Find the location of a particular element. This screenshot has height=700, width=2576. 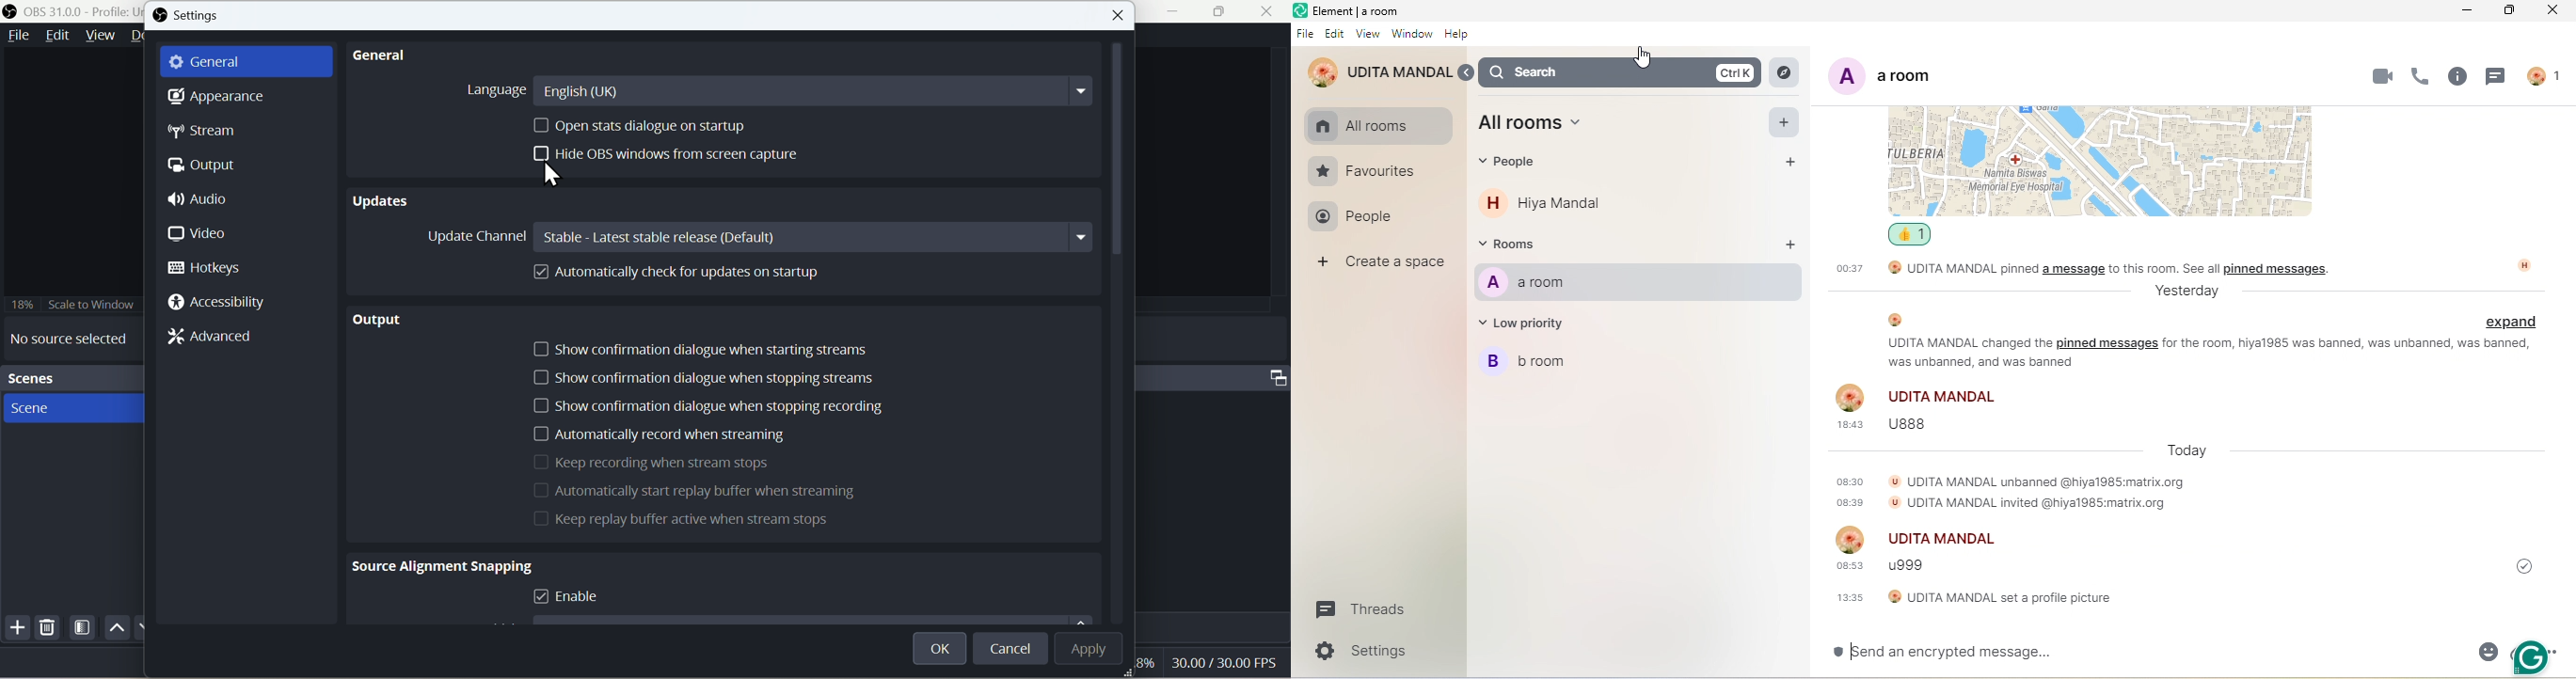

Search ctrl k is located at coordinates (1619, 71).